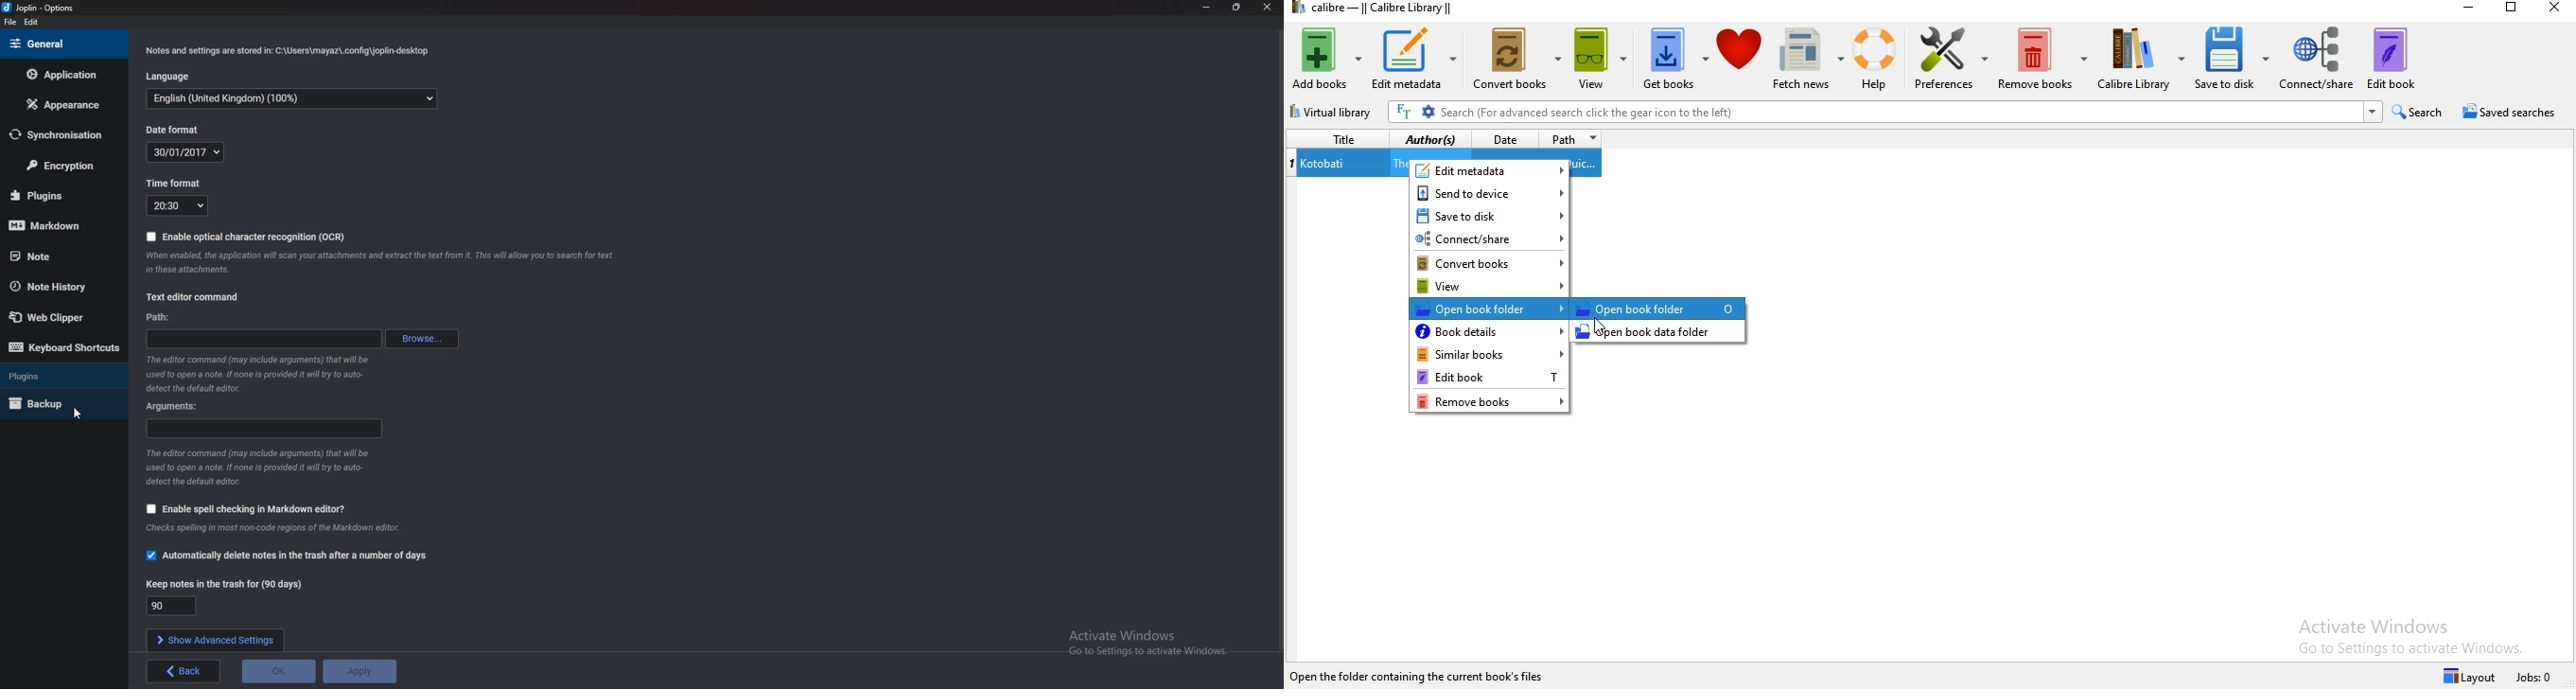  Describe the element at coordinates (176, 183) in the screenshot. I see `Time format` at that location.